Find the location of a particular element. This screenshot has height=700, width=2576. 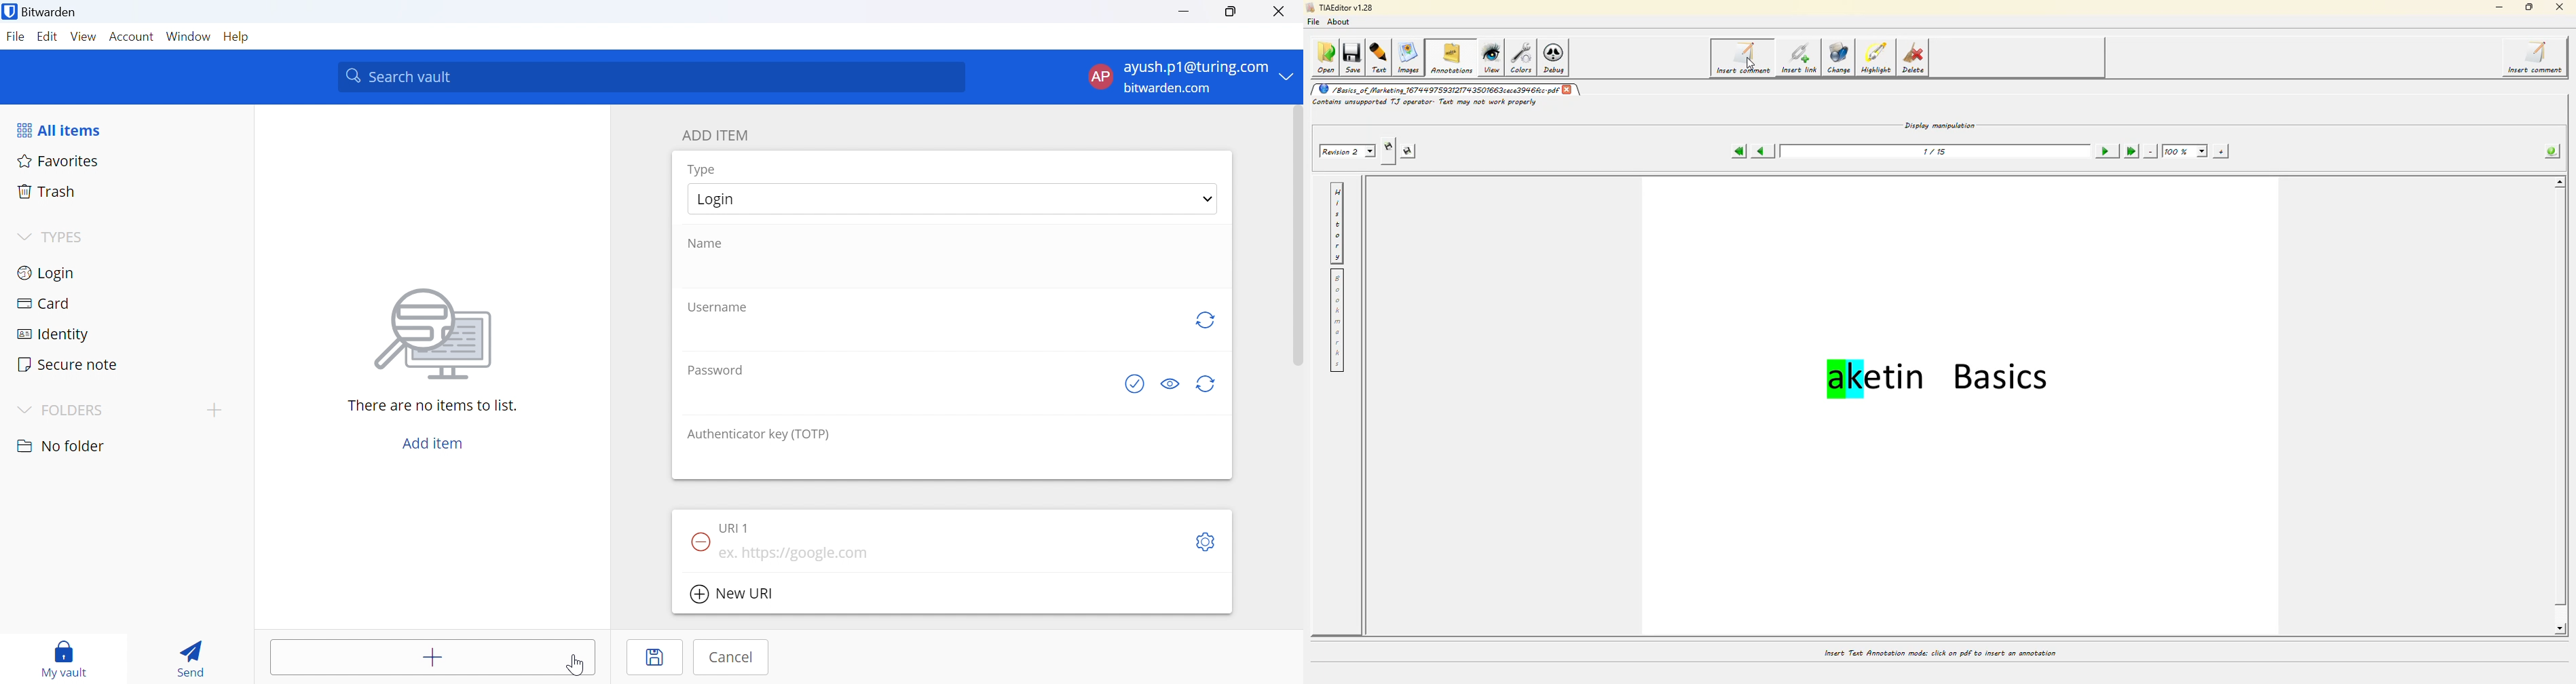

New URI is located at coordinates (731, 594).